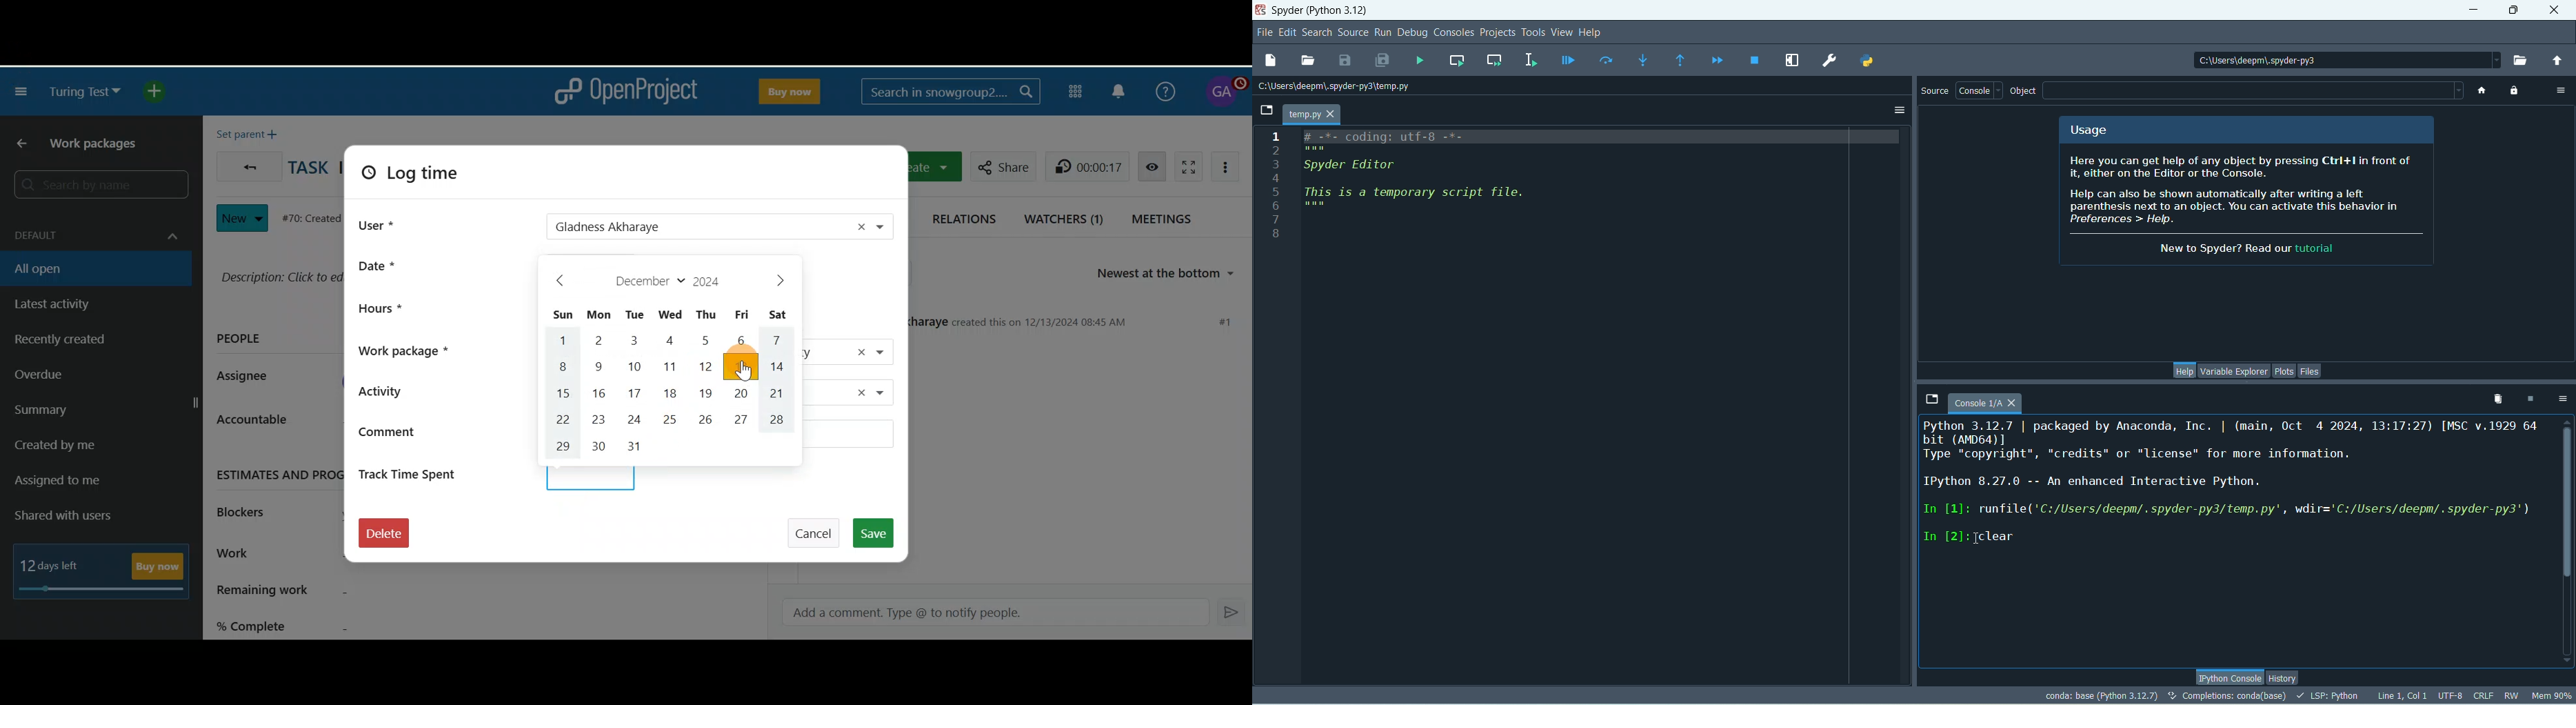 The height and width of the screenshot is (728, 2576). What do you see at coordinates (2534, 399) in the screenshot?
I see `interrupt kernel` at bounding box center [2534, 399].